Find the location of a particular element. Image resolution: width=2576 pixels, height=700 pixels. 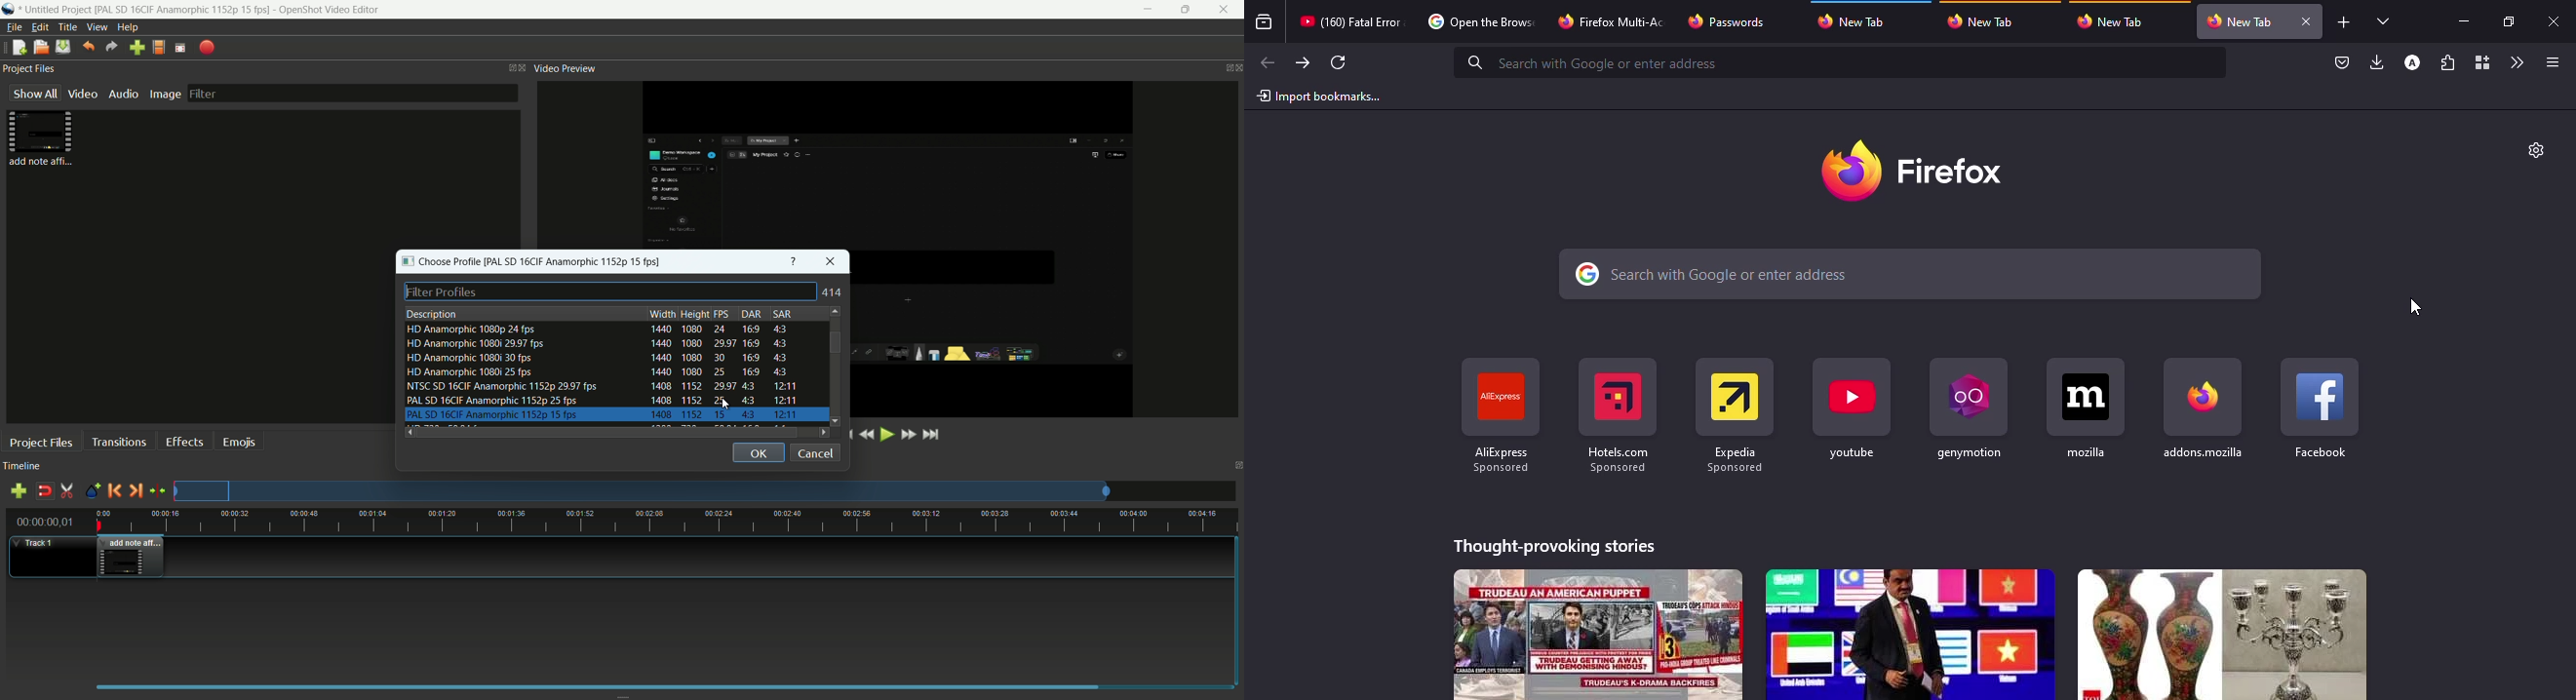

fps is located at coordinates (723, 314).